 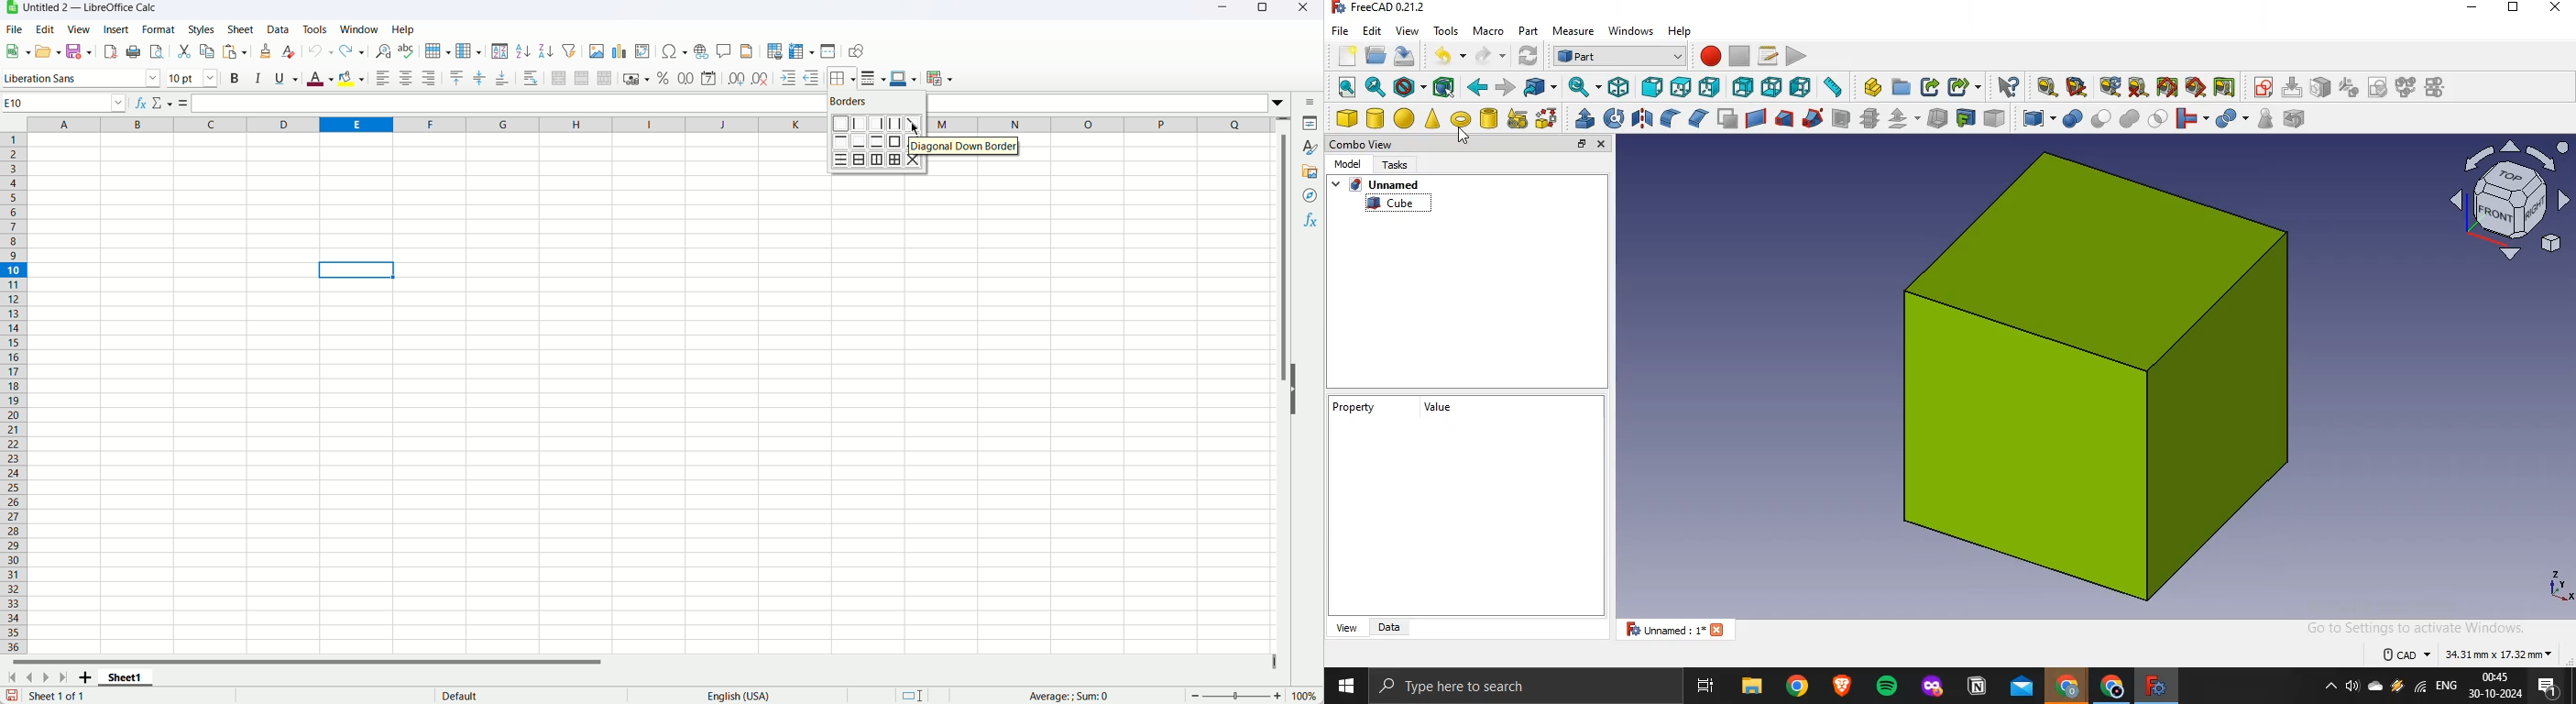 I want to click on google crome, so click(x=2066, y=686).